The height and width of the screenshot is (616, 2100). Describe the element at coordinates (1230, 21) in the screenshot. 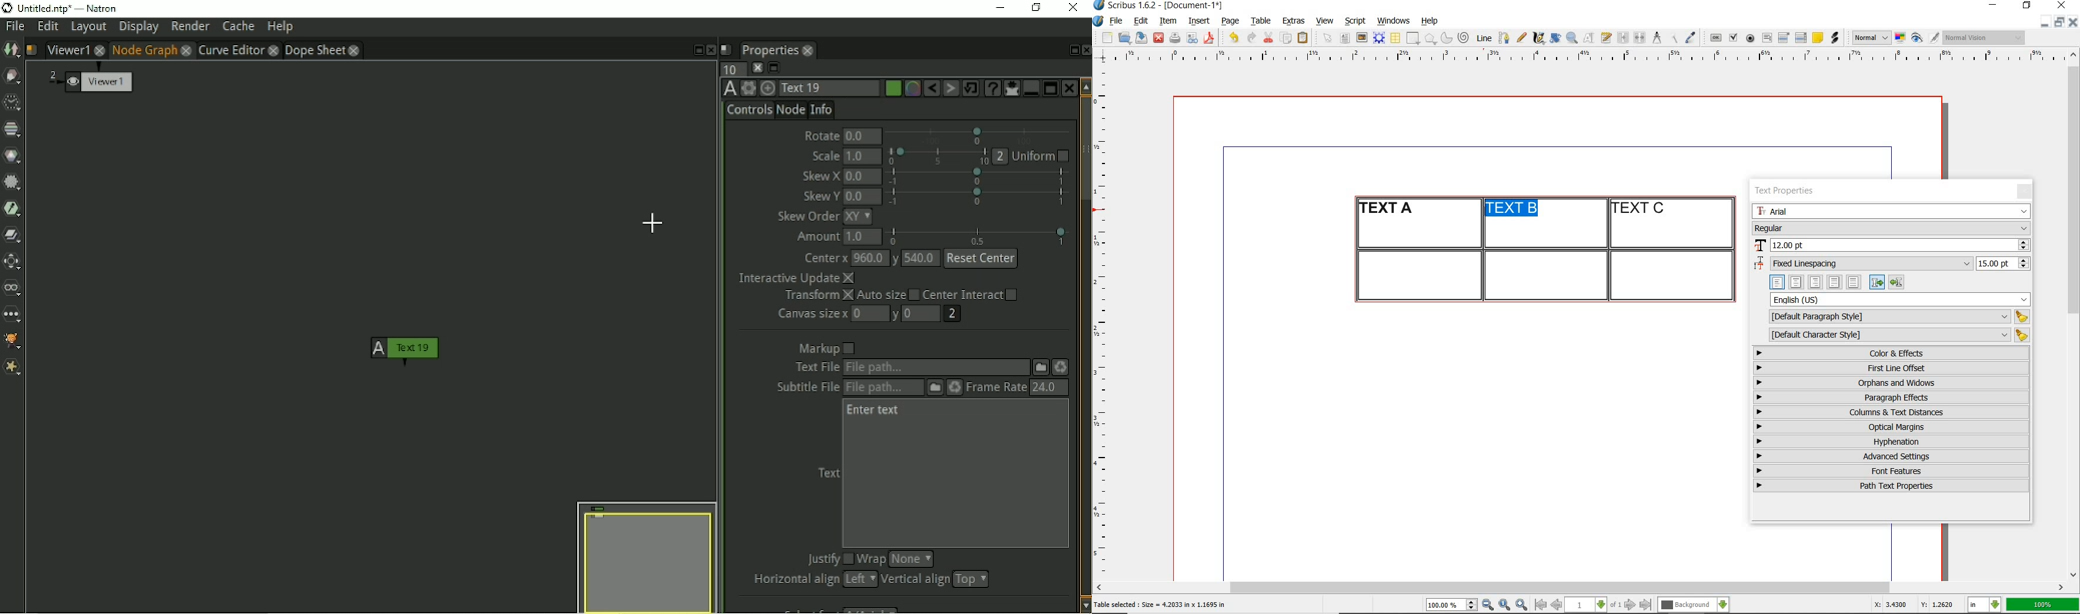

I see `page` at that location.